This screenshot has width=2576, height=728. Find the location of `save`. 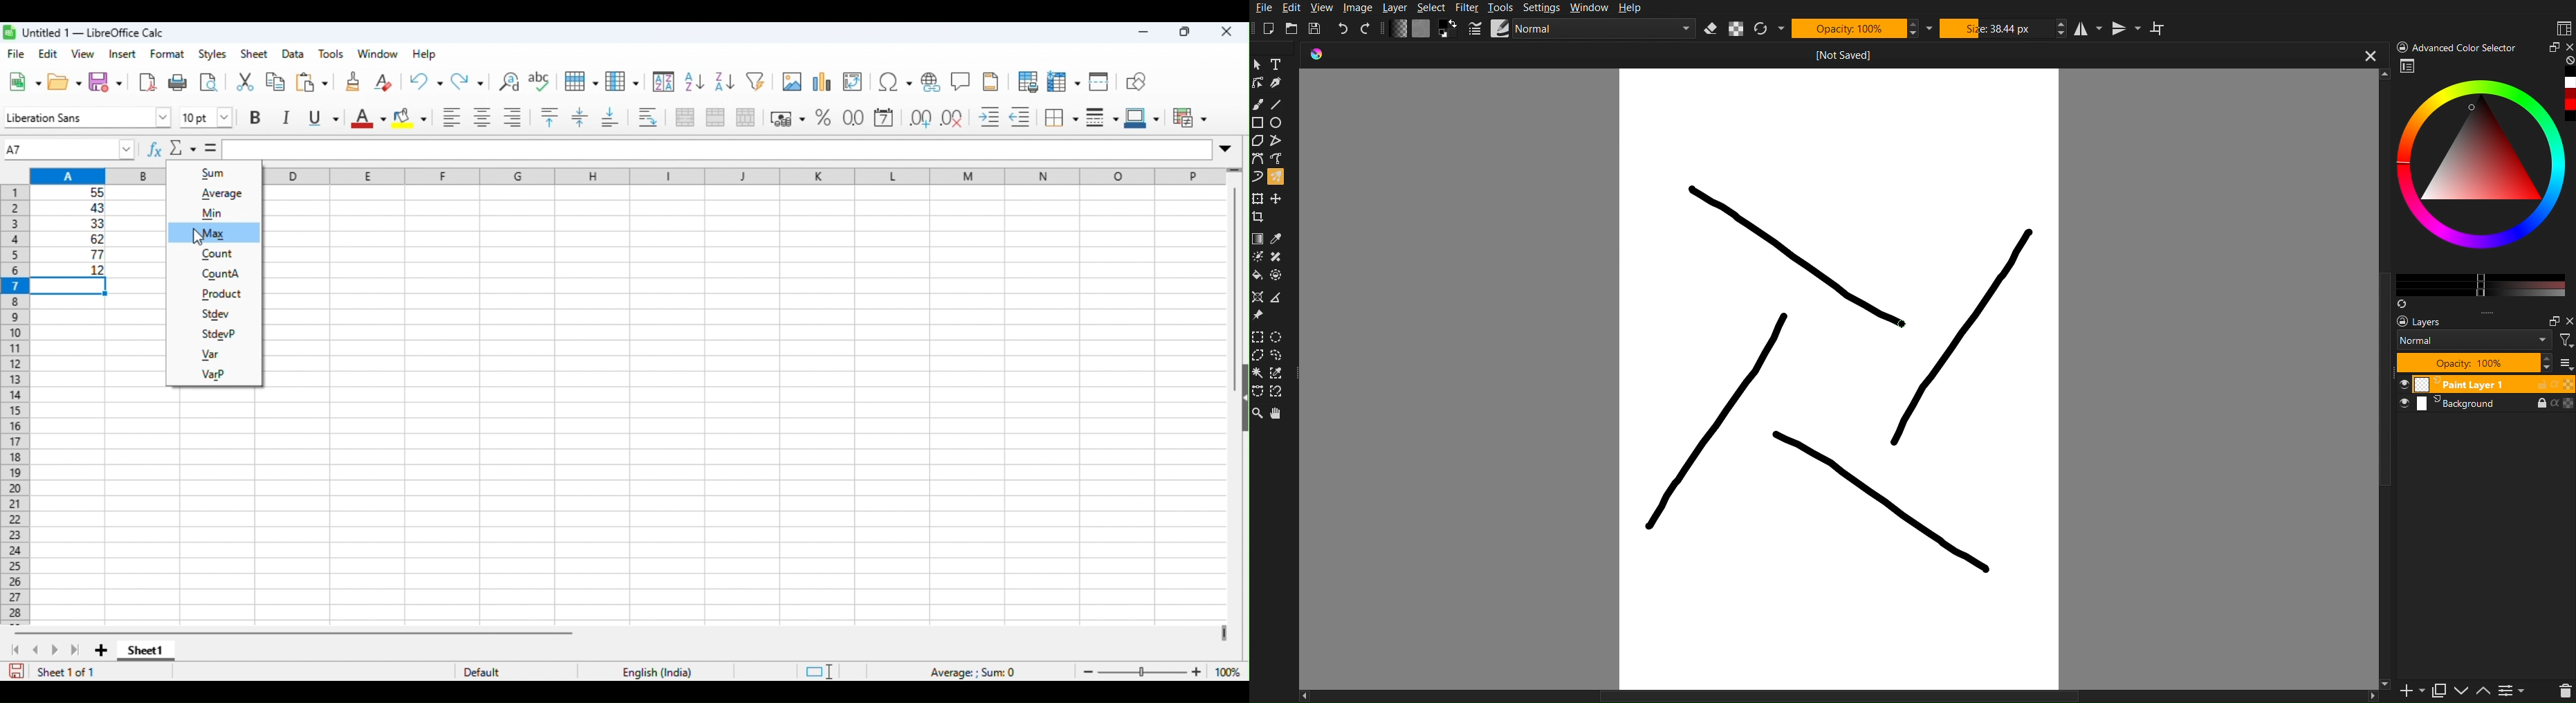

save is located at coordinates (16, 671).